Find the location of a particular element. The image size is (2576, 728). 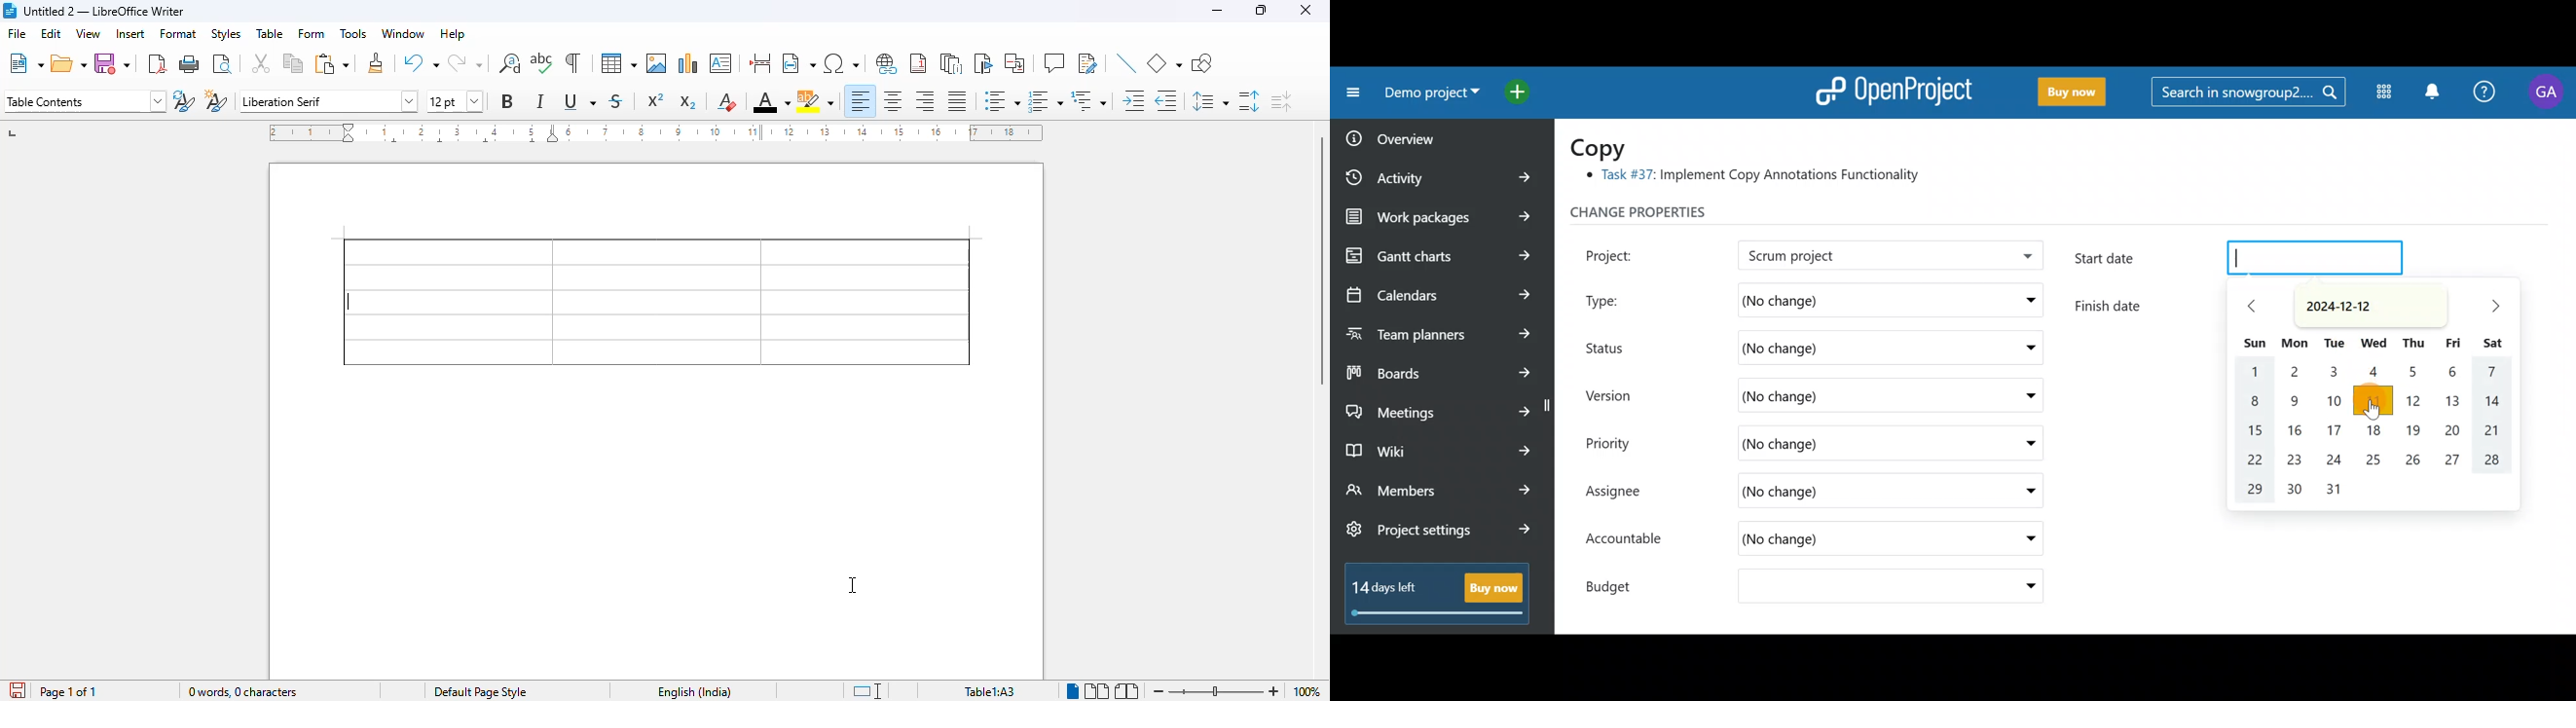

Type drop down is located at coordinates (2027, 303).